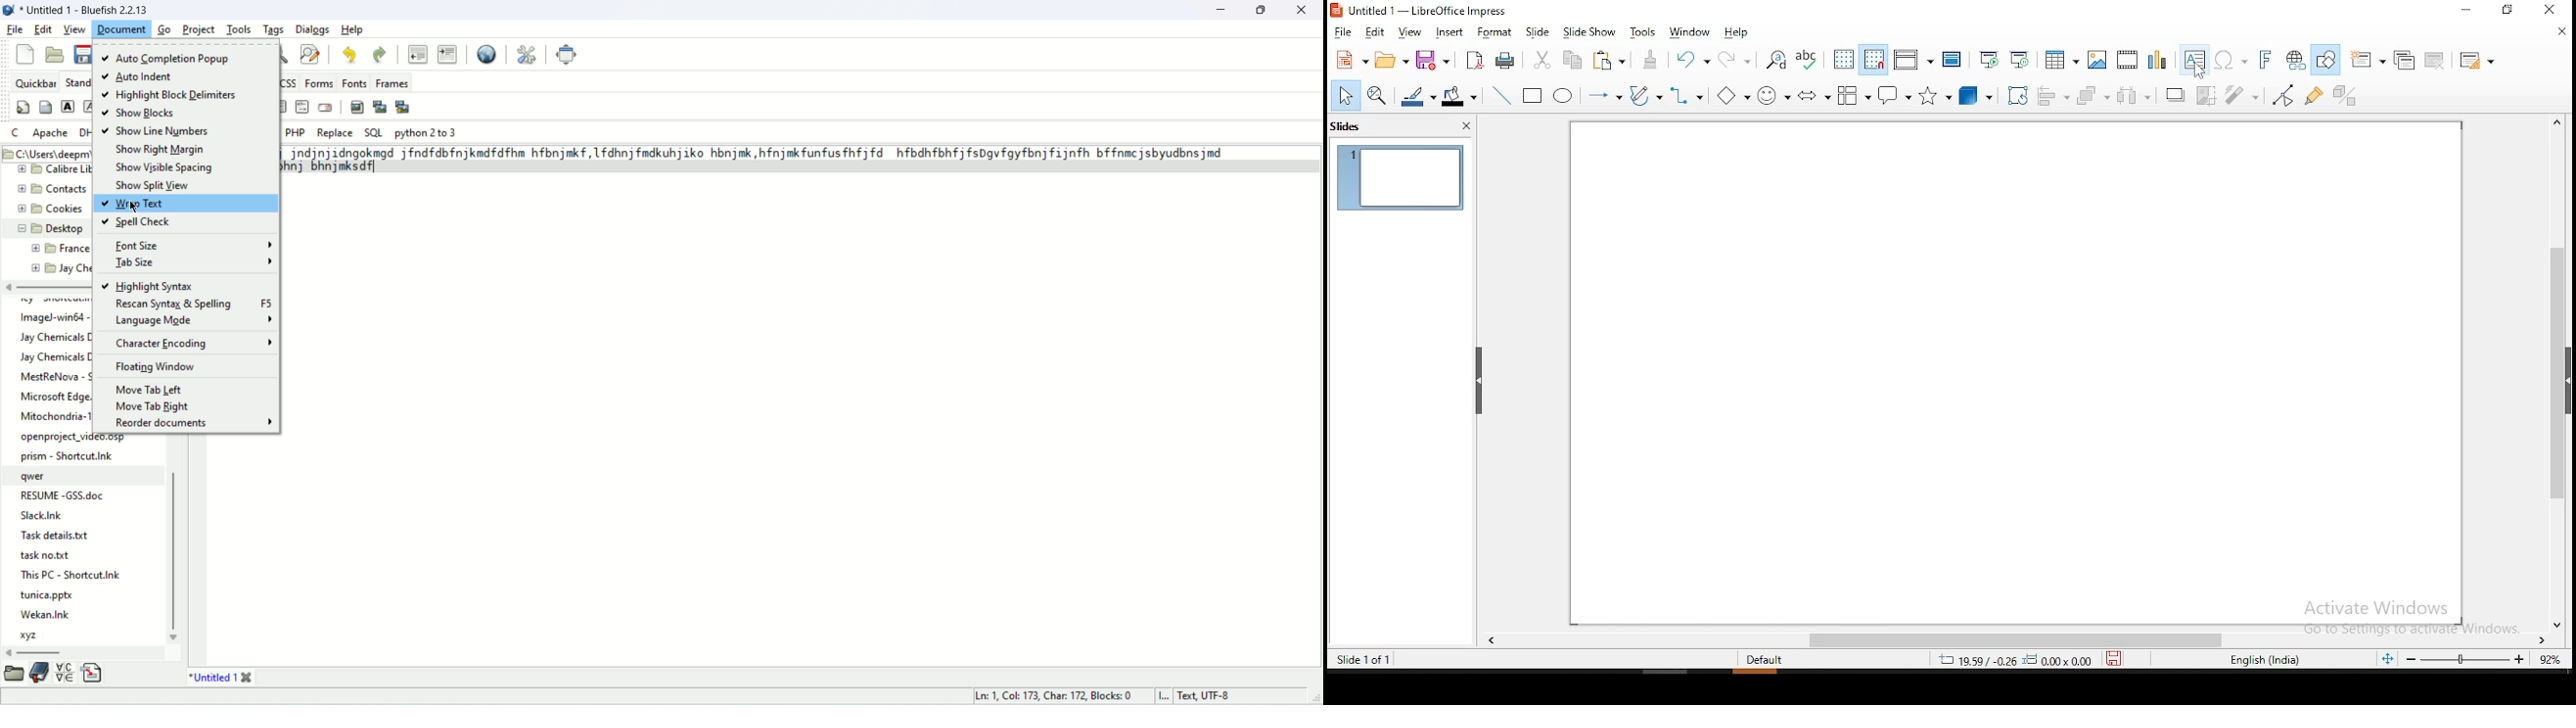  Describe the element at coordinates (1682, 95) in the screenshot. I see `connectors` at that location.